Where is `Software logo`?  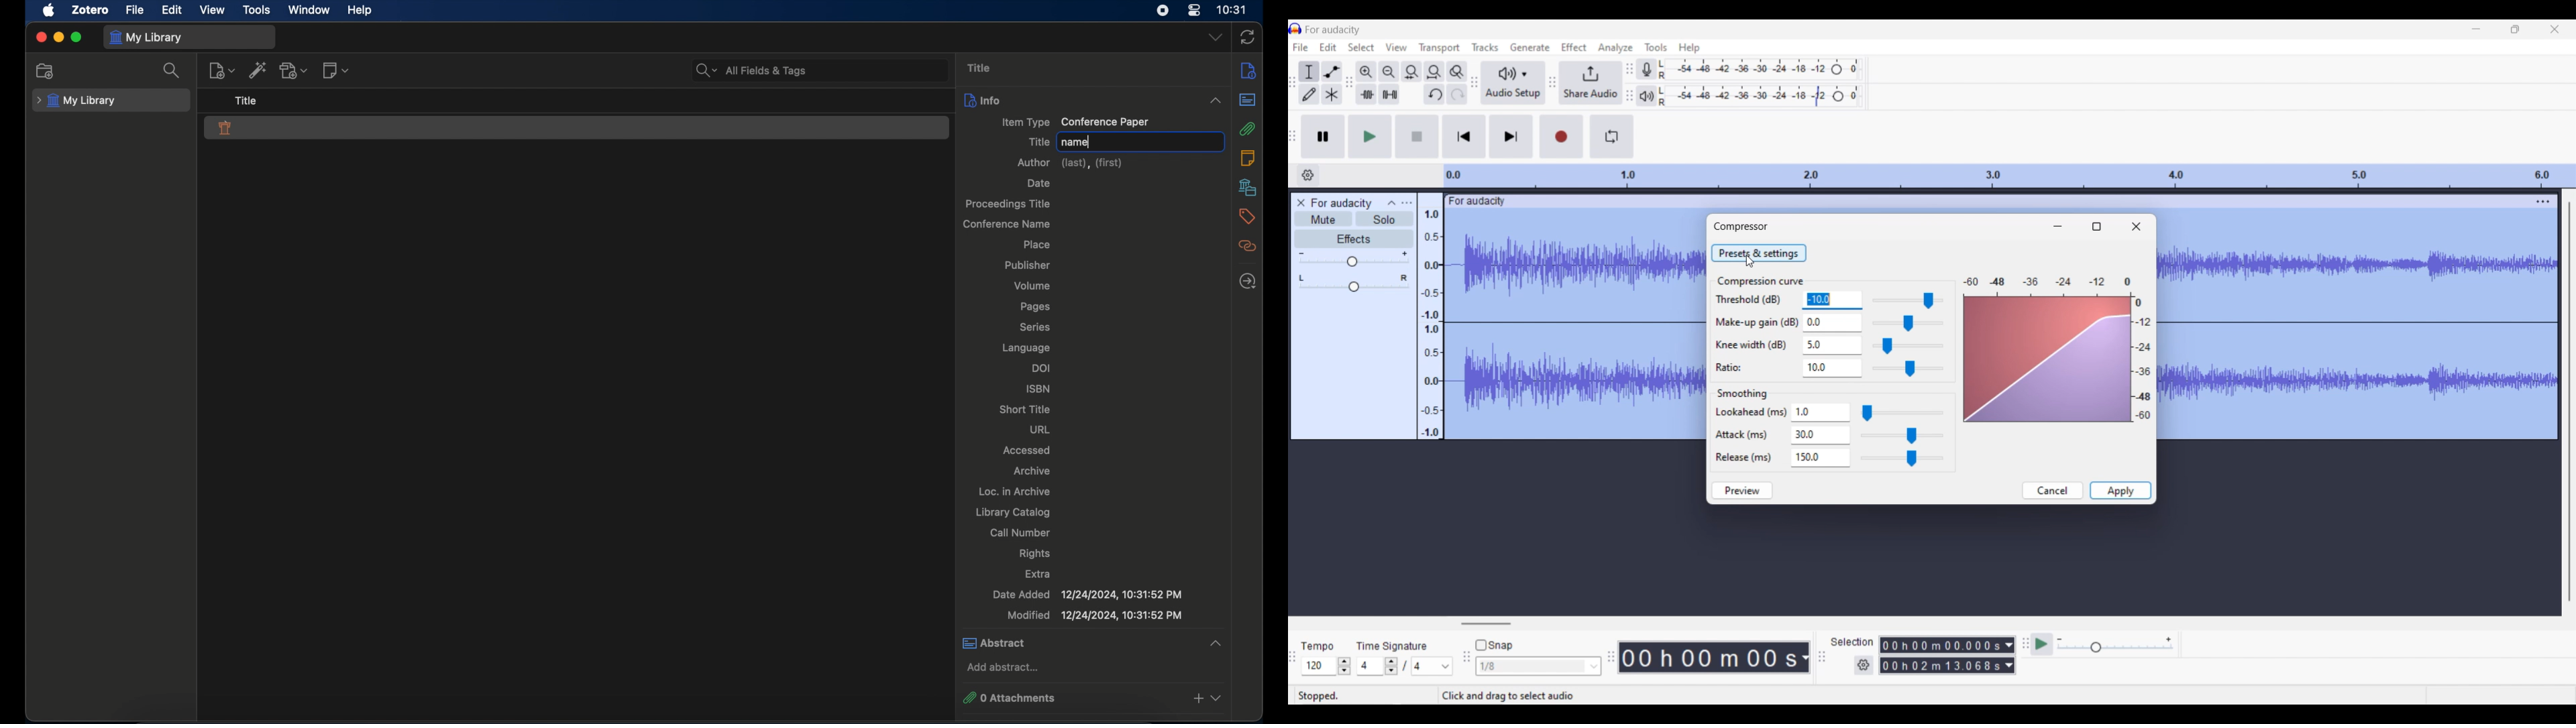 Software logo is located at coordinates (1295, 29).